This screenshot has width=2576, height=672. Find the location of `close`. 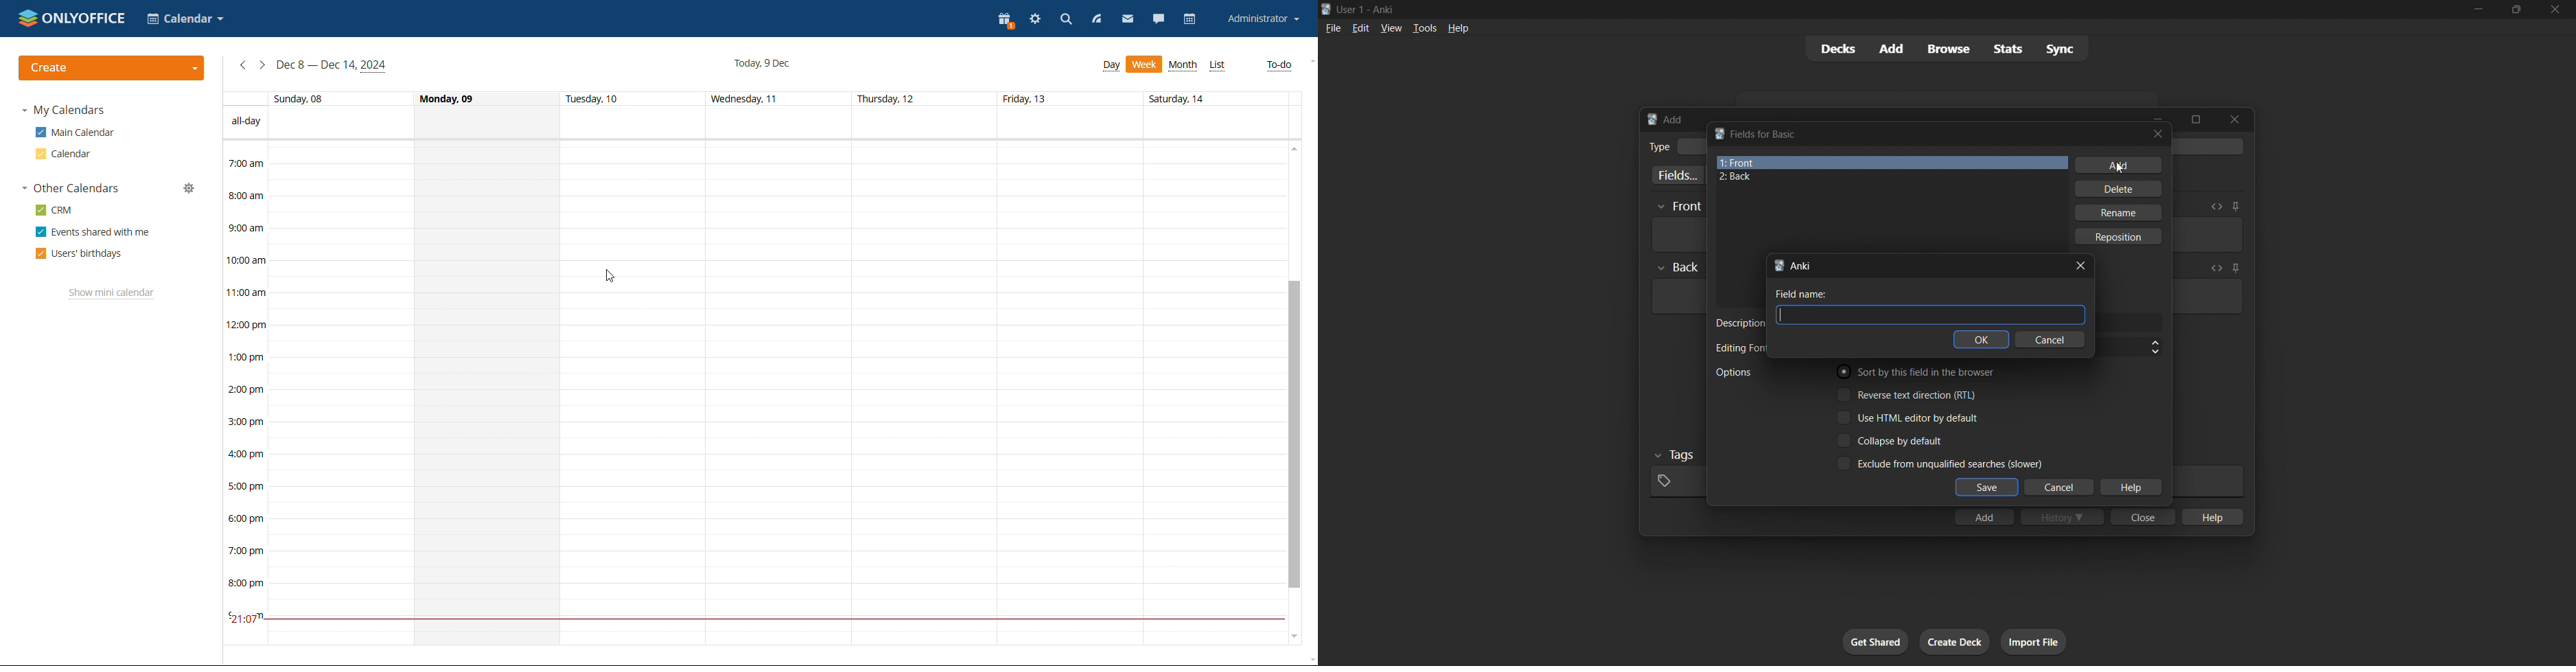

close is located at coordinates (2555, 10).